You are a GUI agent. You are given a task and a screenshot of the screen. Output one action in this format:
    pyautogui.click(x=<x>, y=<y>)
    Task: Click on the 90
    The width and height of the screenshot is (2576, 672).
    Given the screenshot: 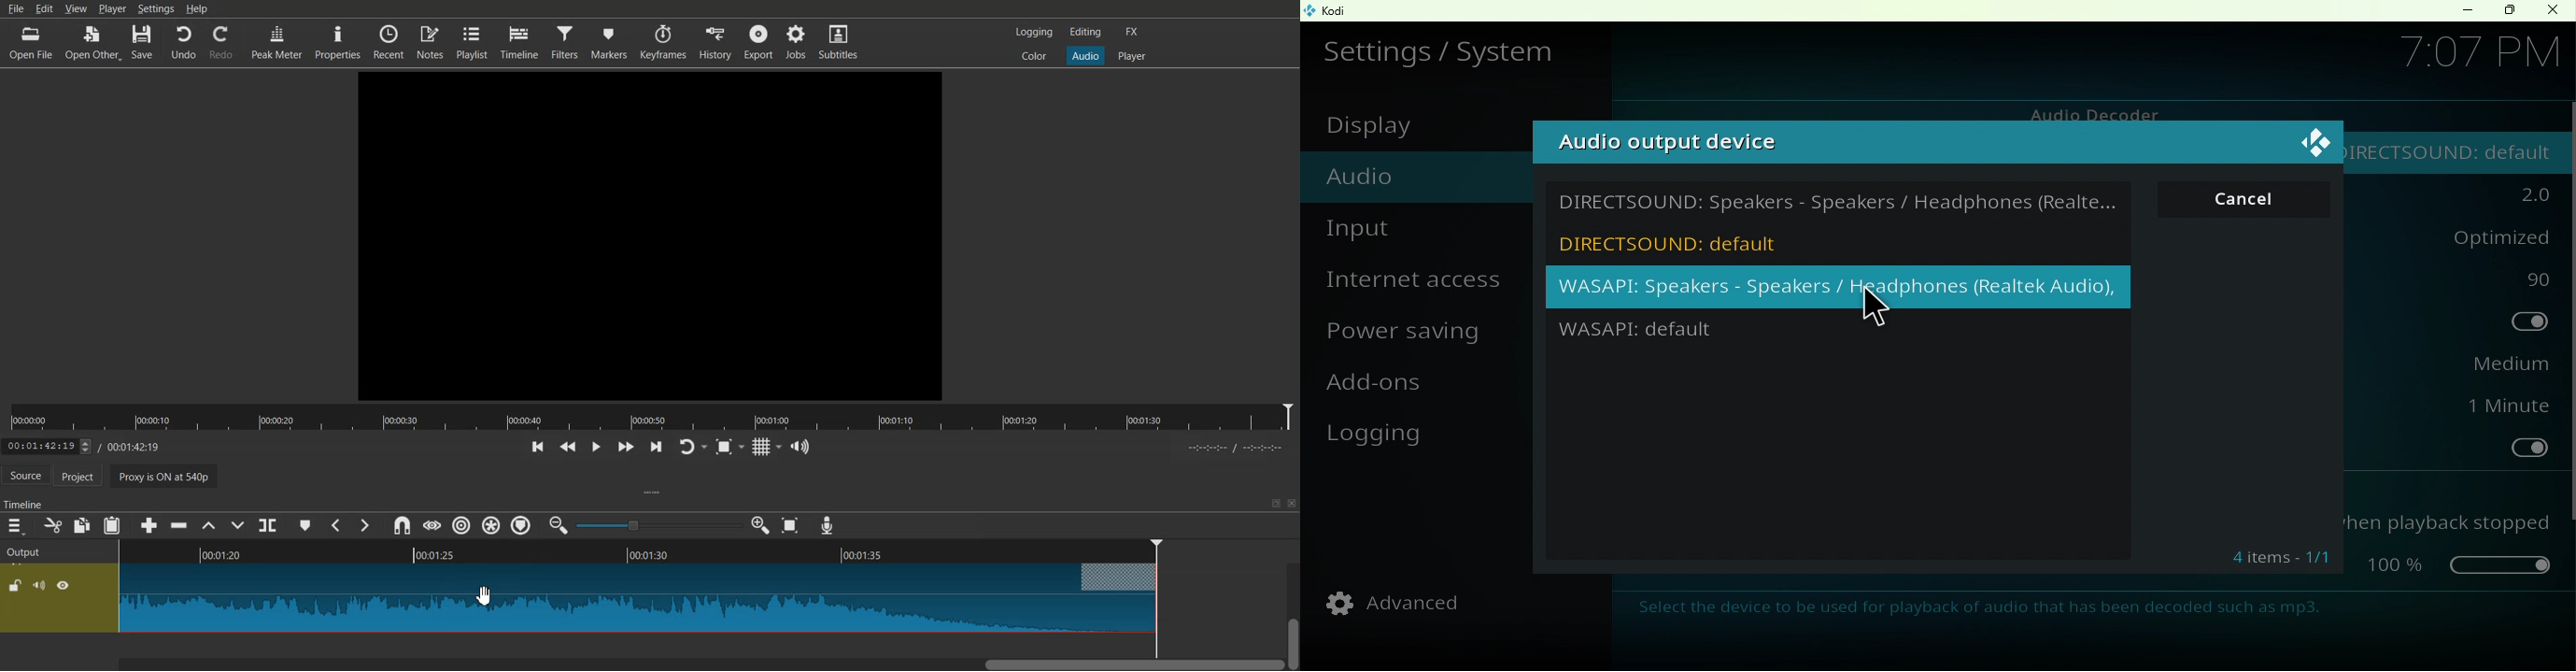 What is the action you would take?
    pyautogui.click(x=2537, y=278)
    